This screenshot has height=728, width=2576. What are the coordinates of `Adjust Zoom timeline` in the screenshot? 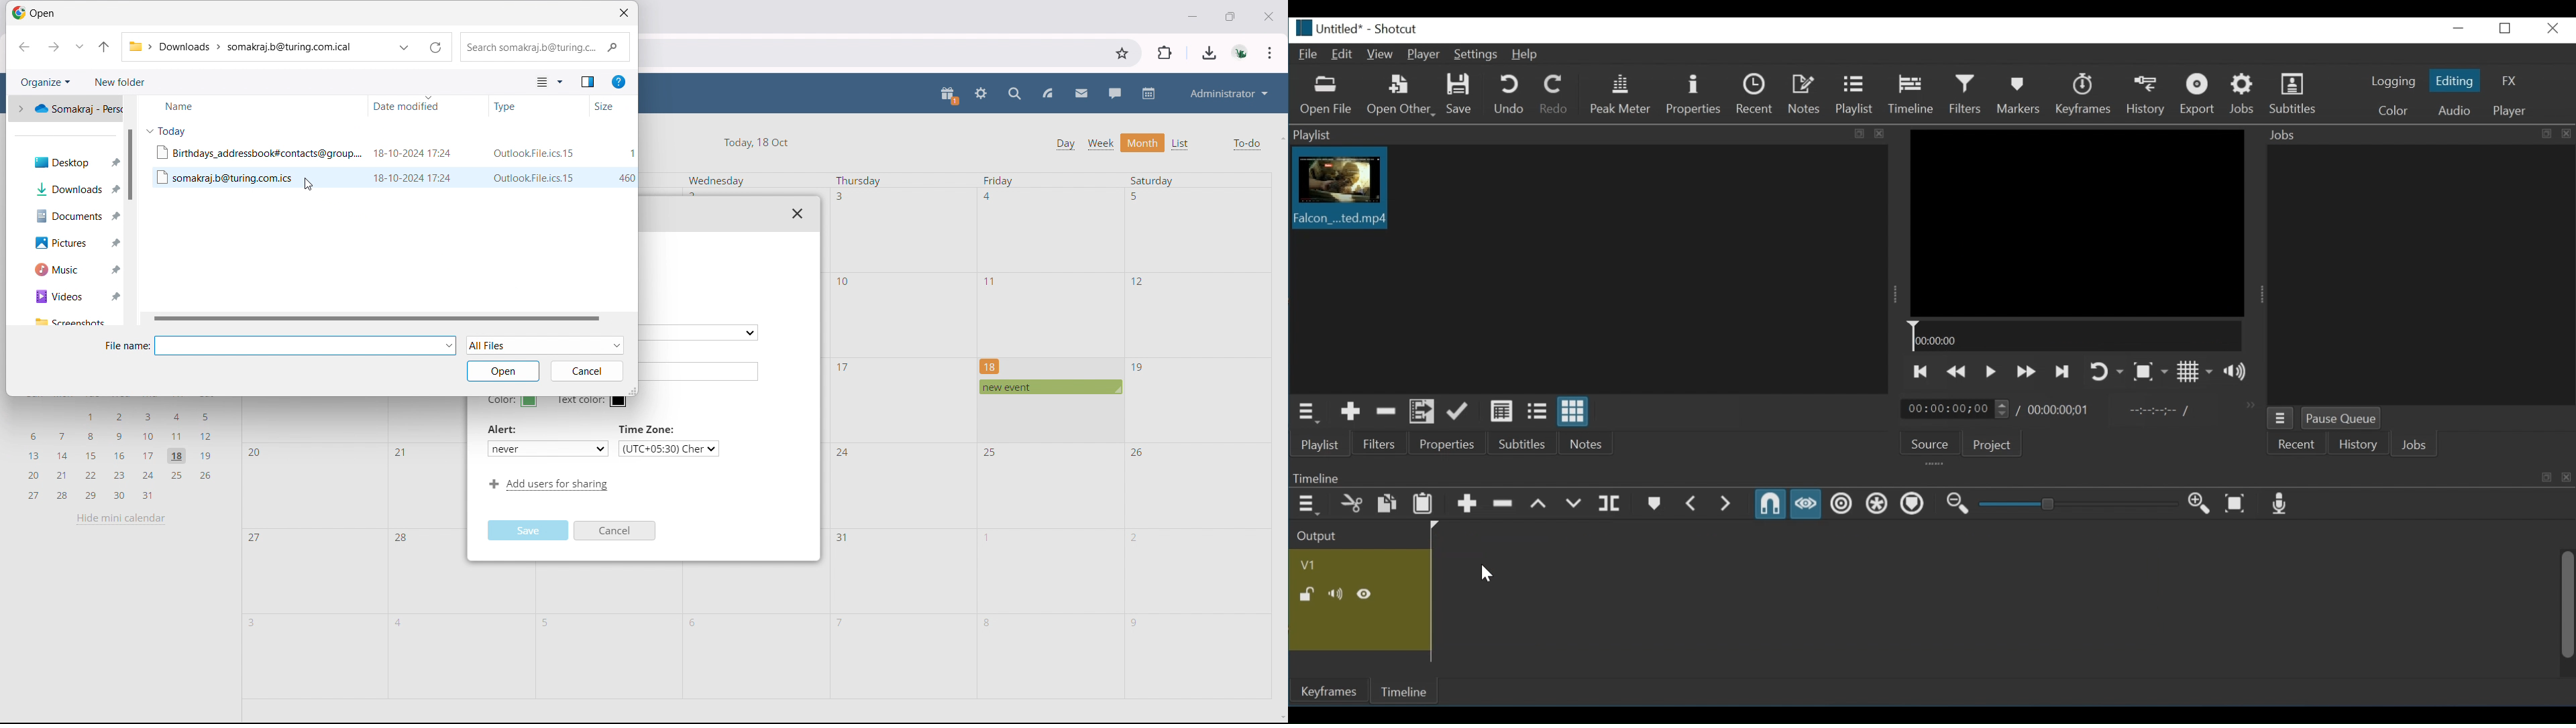 It's located at (2076, 503).